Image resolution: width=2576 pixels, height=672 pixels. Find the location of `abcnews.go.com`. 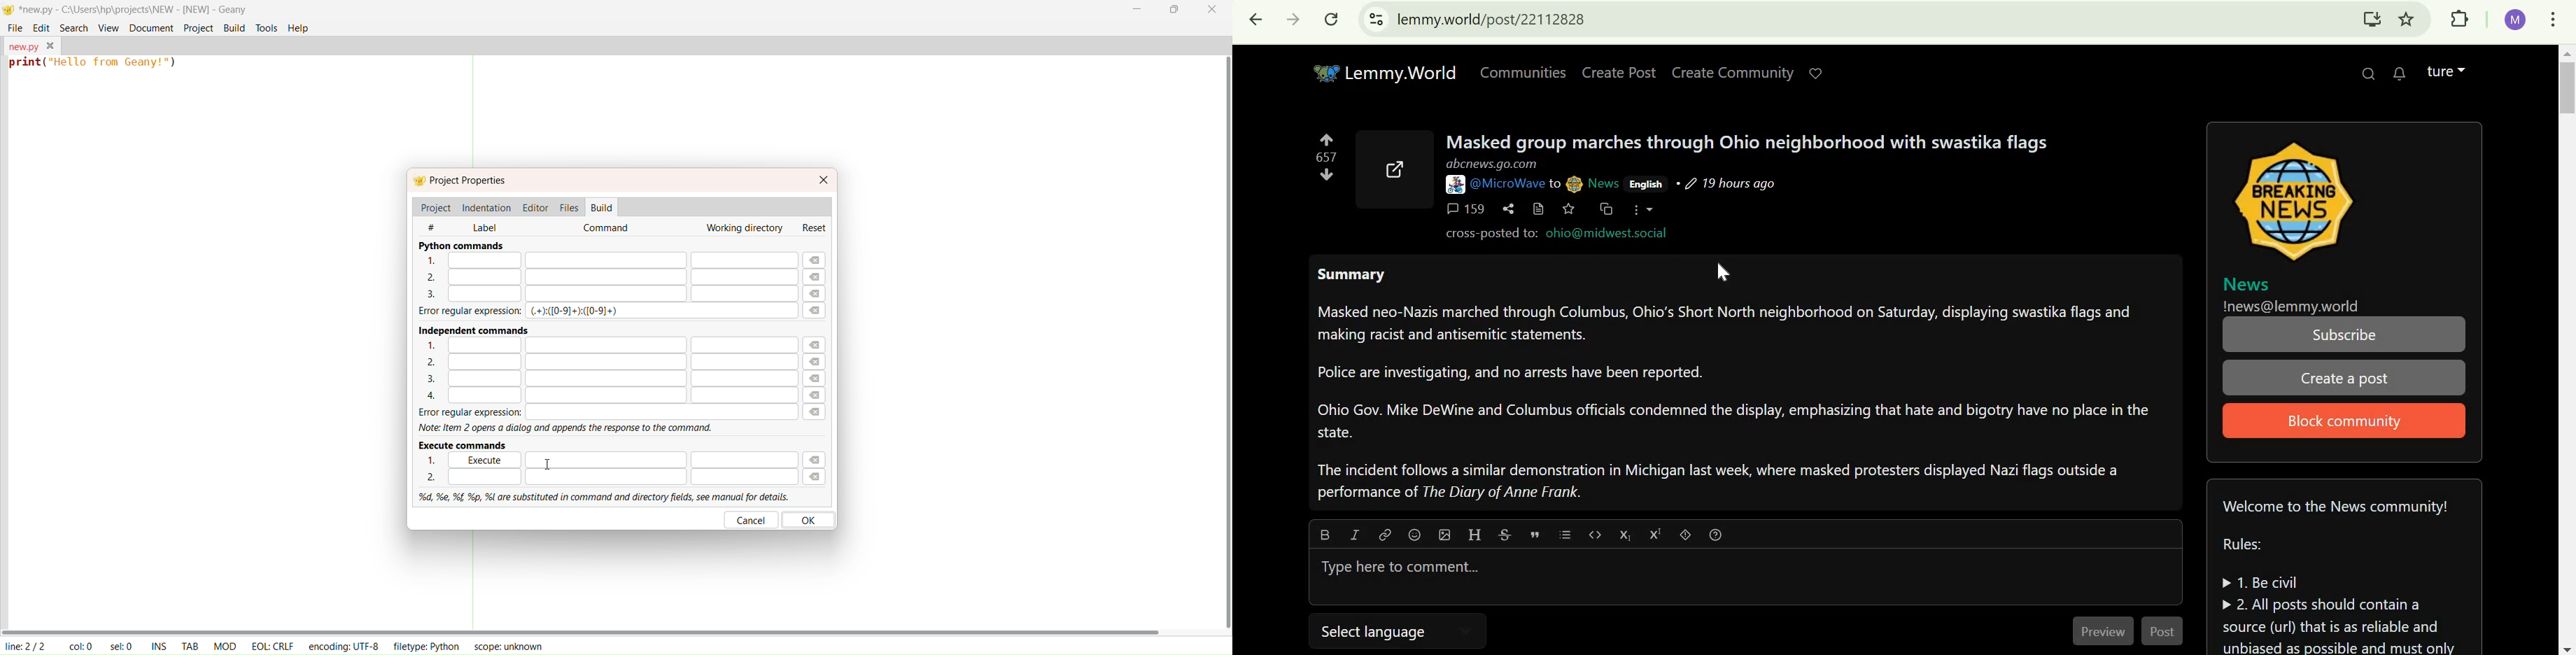

abcnews.go.com is located at coordinates (1492, 164).